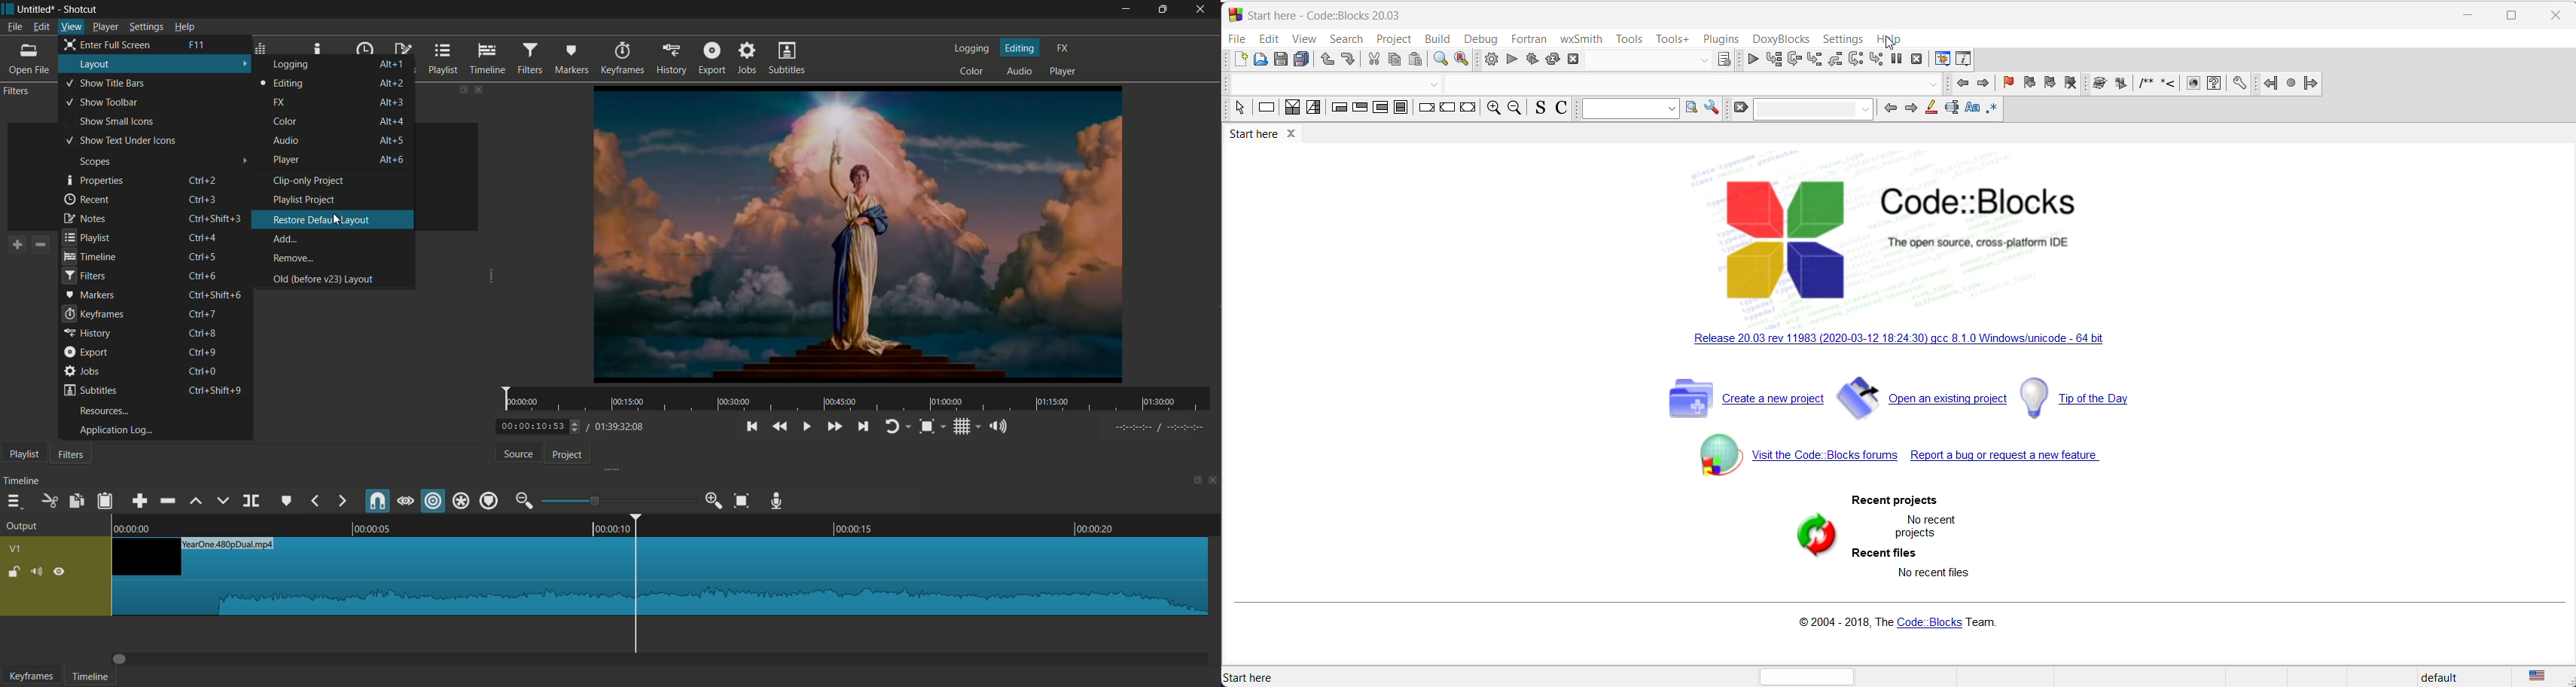 Image resolution: width=2576 pixels, height=700 pixels. Describe the element at coordinates (1971, 108) in the screenshot. I see `match case` at that location.